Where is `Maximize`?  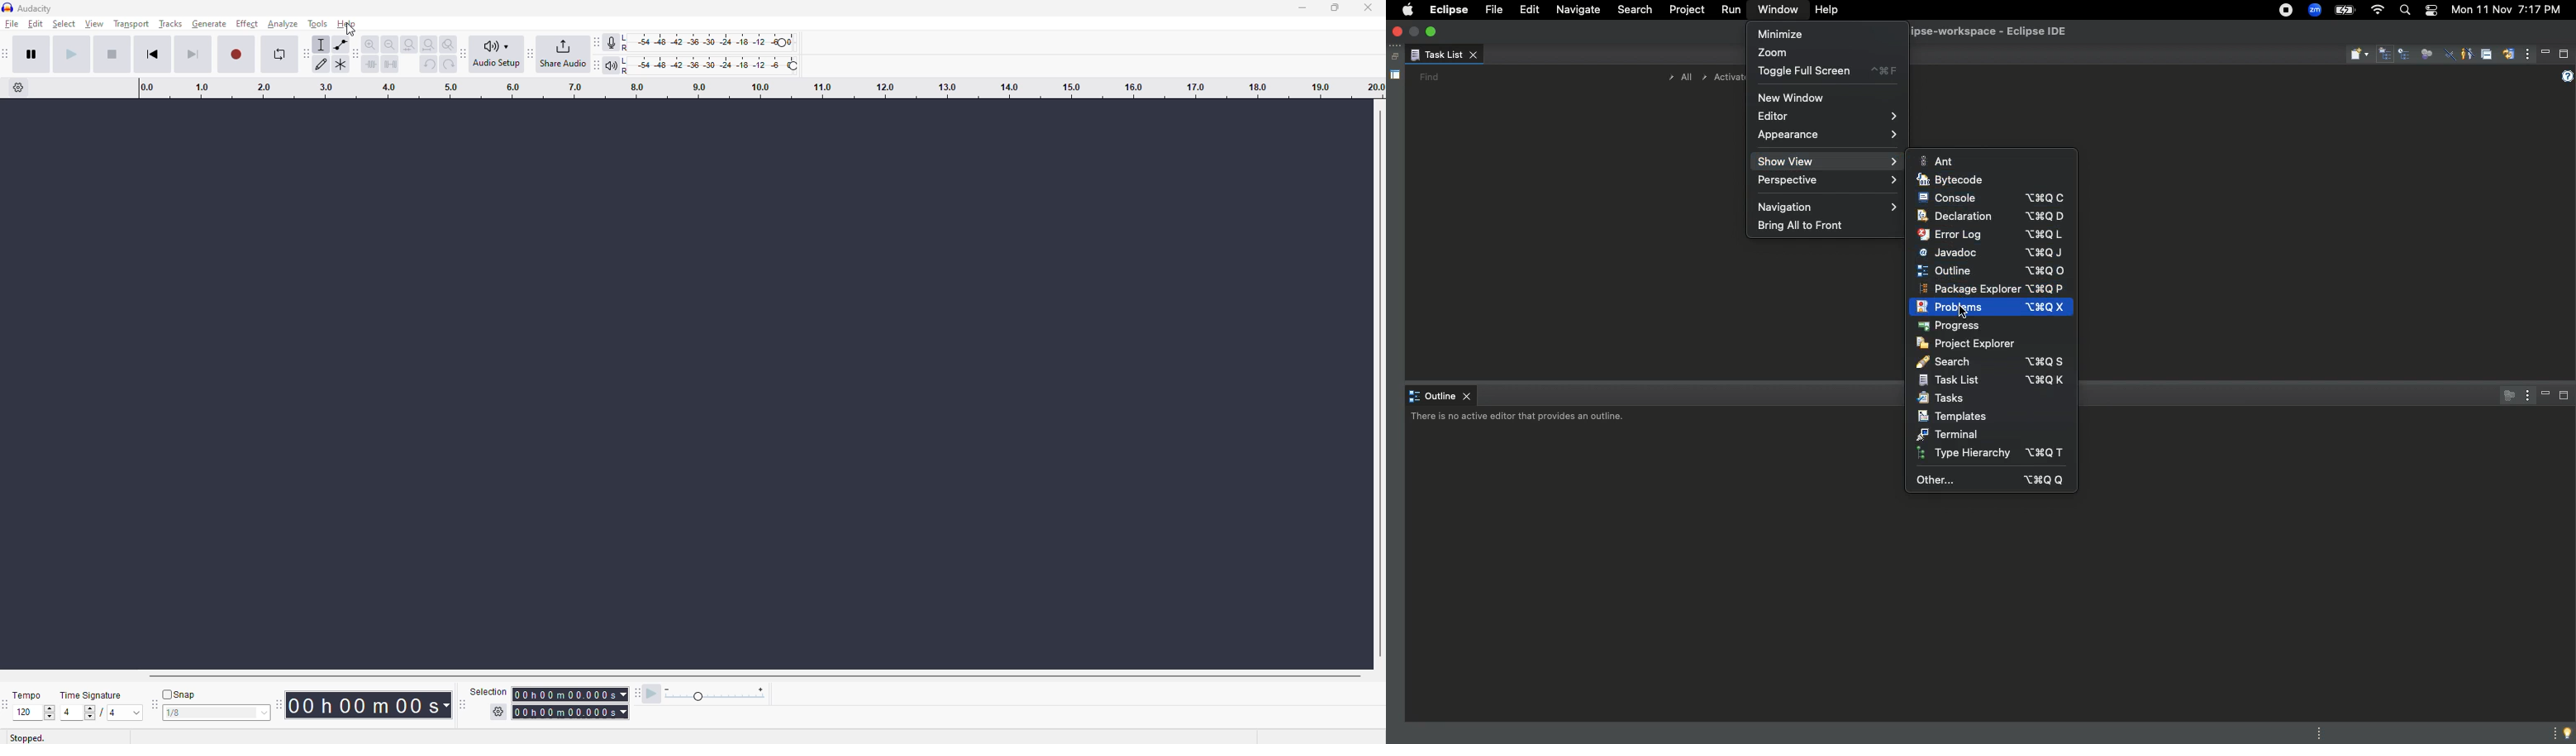
Maximize is located at coordinates (2564, 398).